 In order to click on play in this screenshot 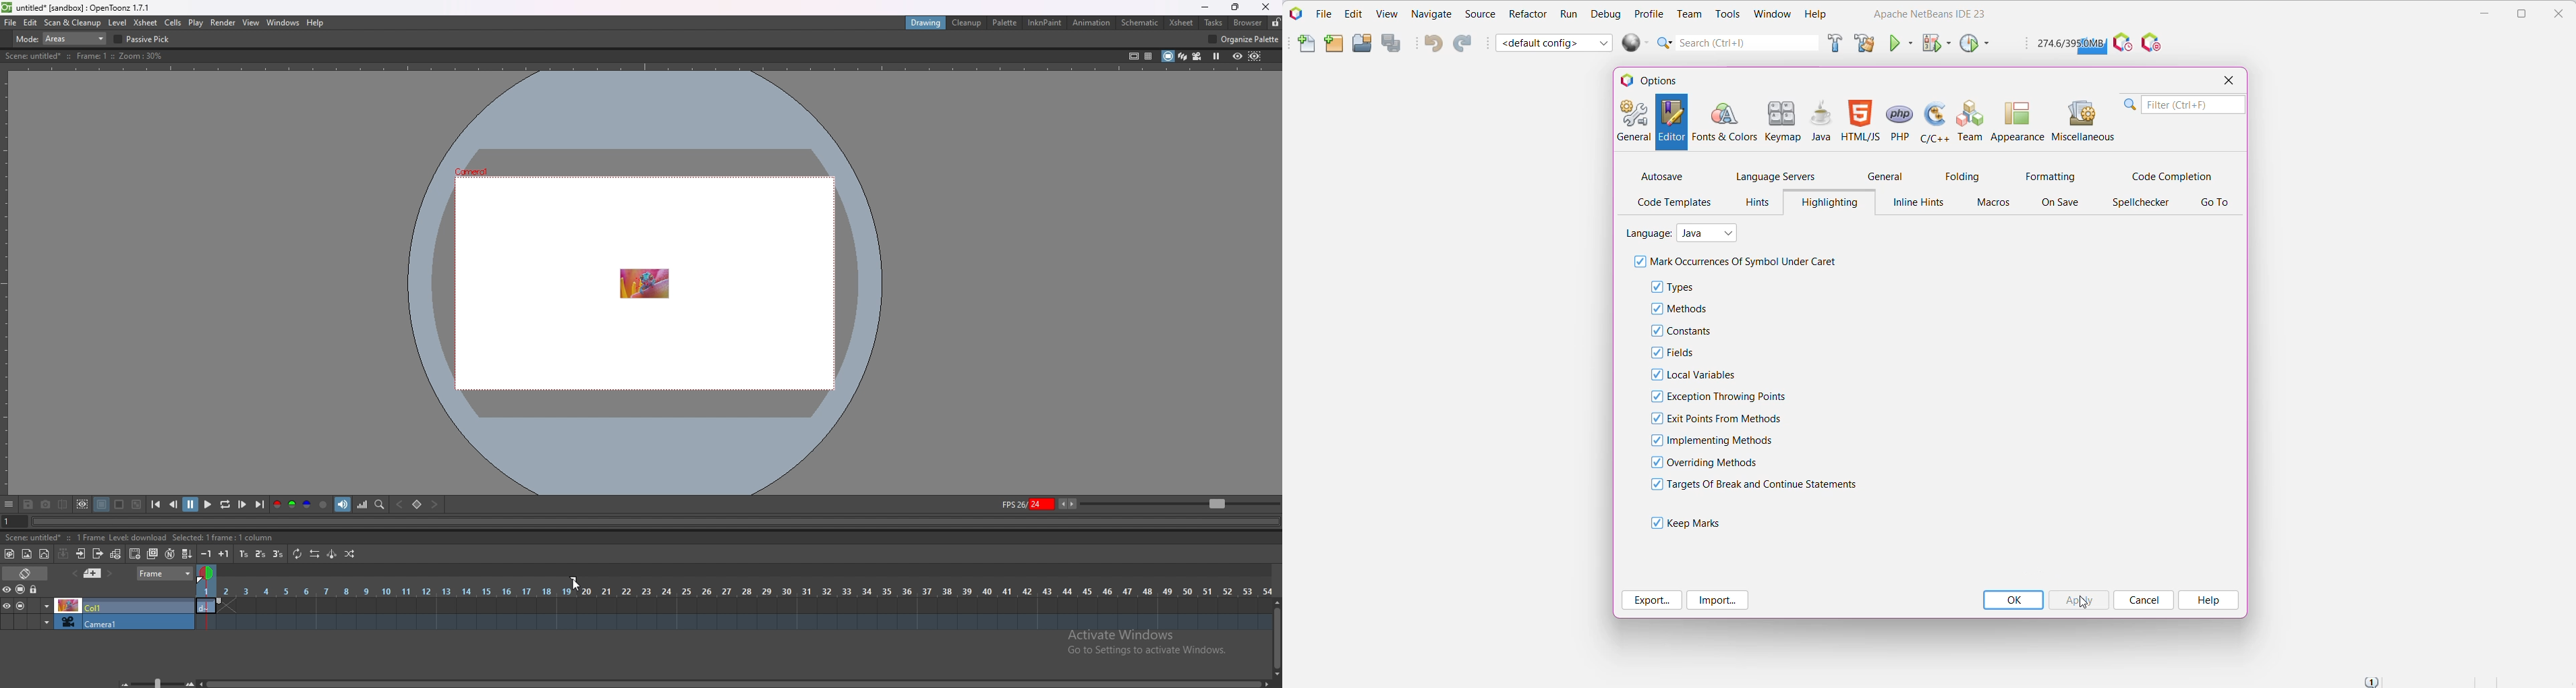, I will do `click(196, 23)`.